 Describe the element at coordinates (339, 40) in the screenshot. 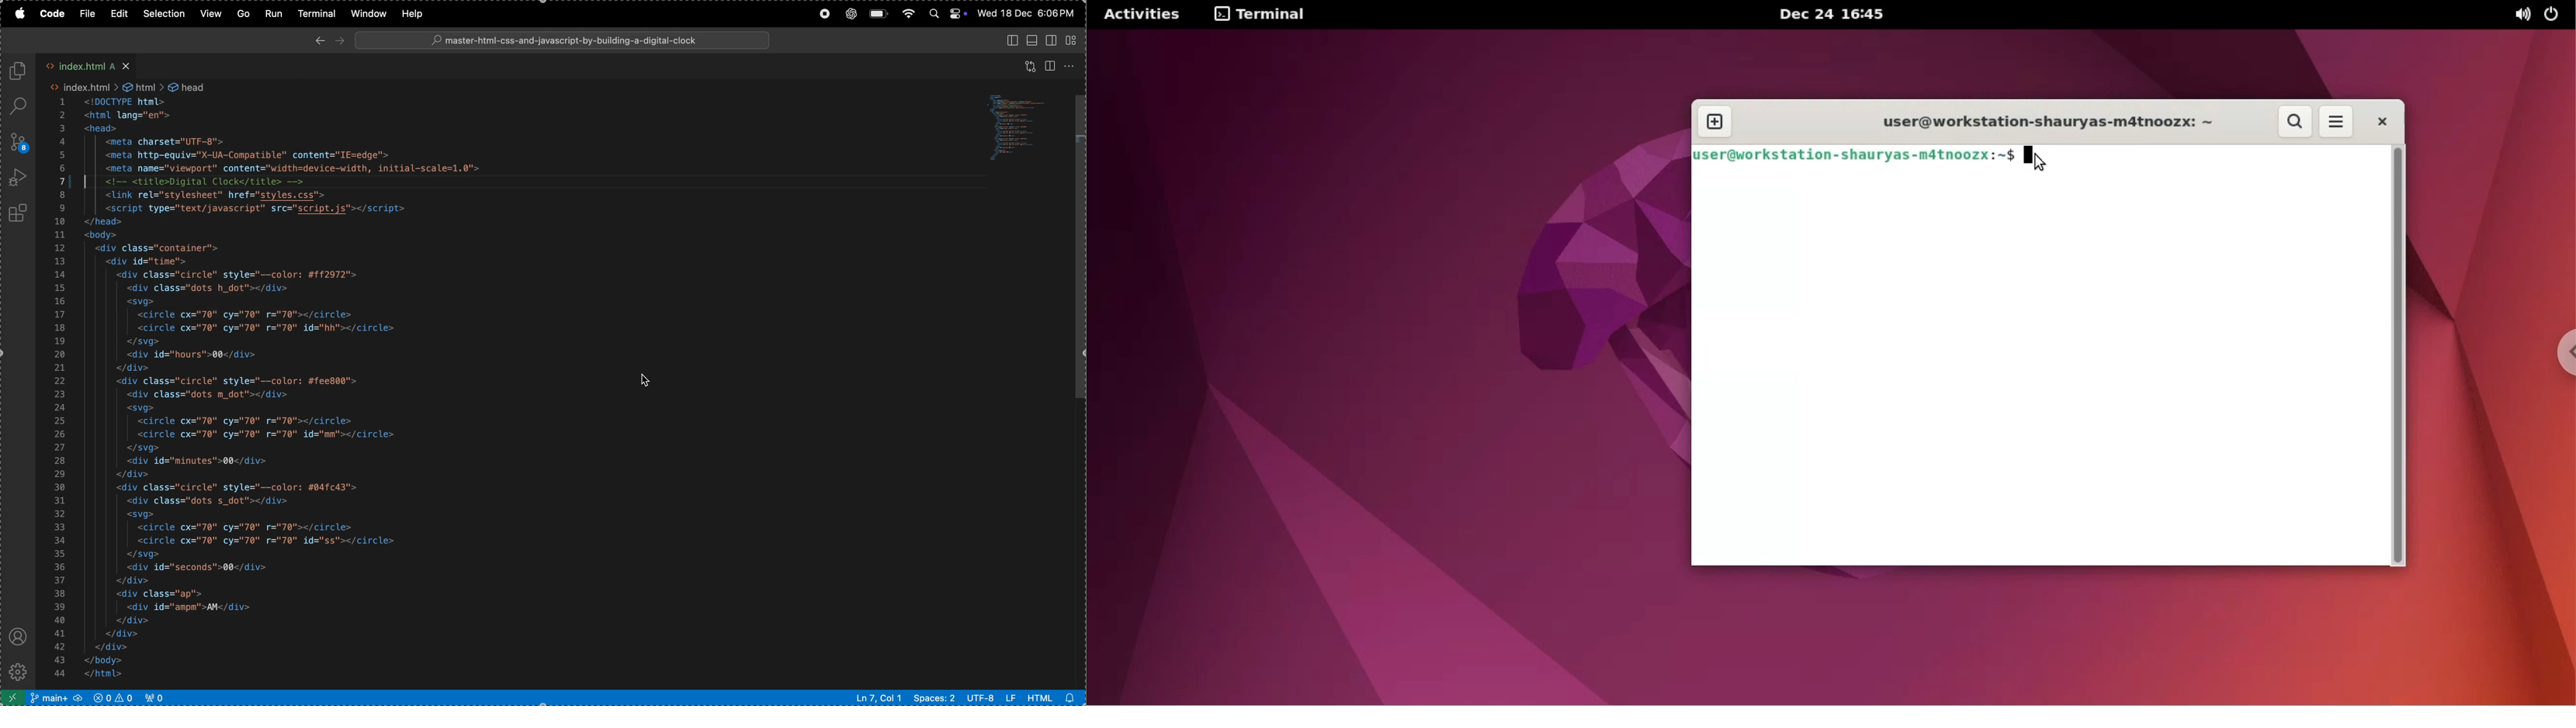

I see `forward` at that location.